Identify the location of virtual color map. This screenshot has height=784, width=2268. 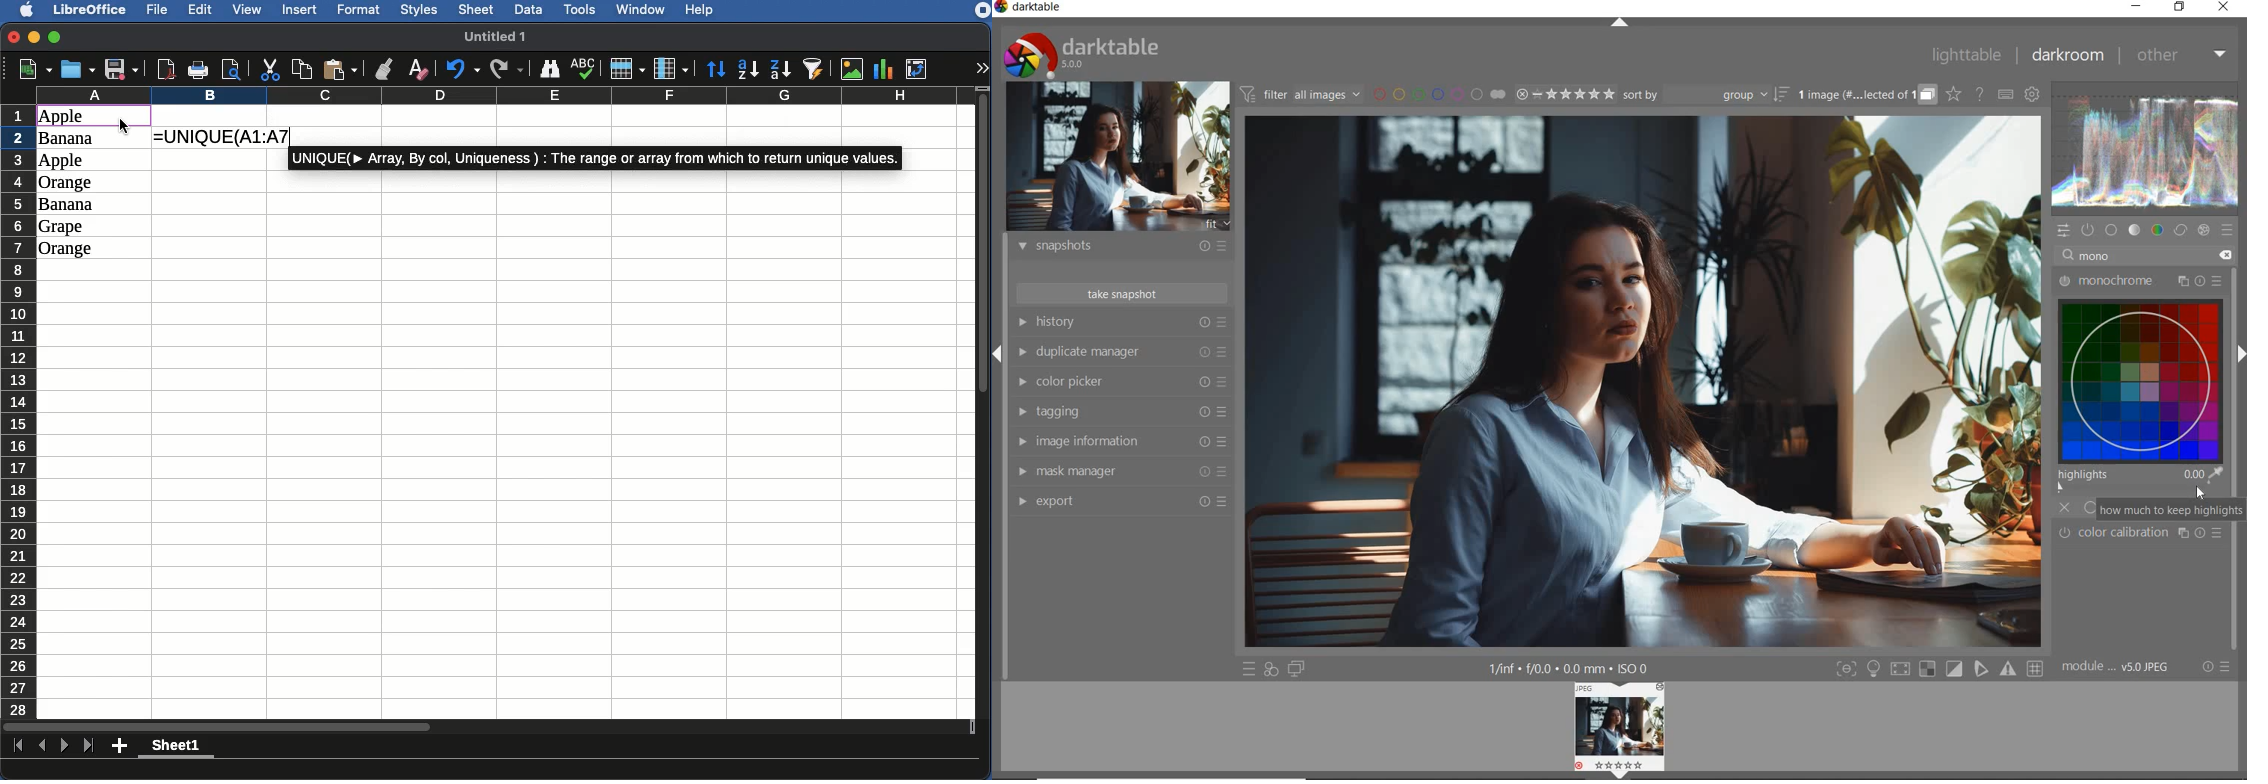
(2139, 378).